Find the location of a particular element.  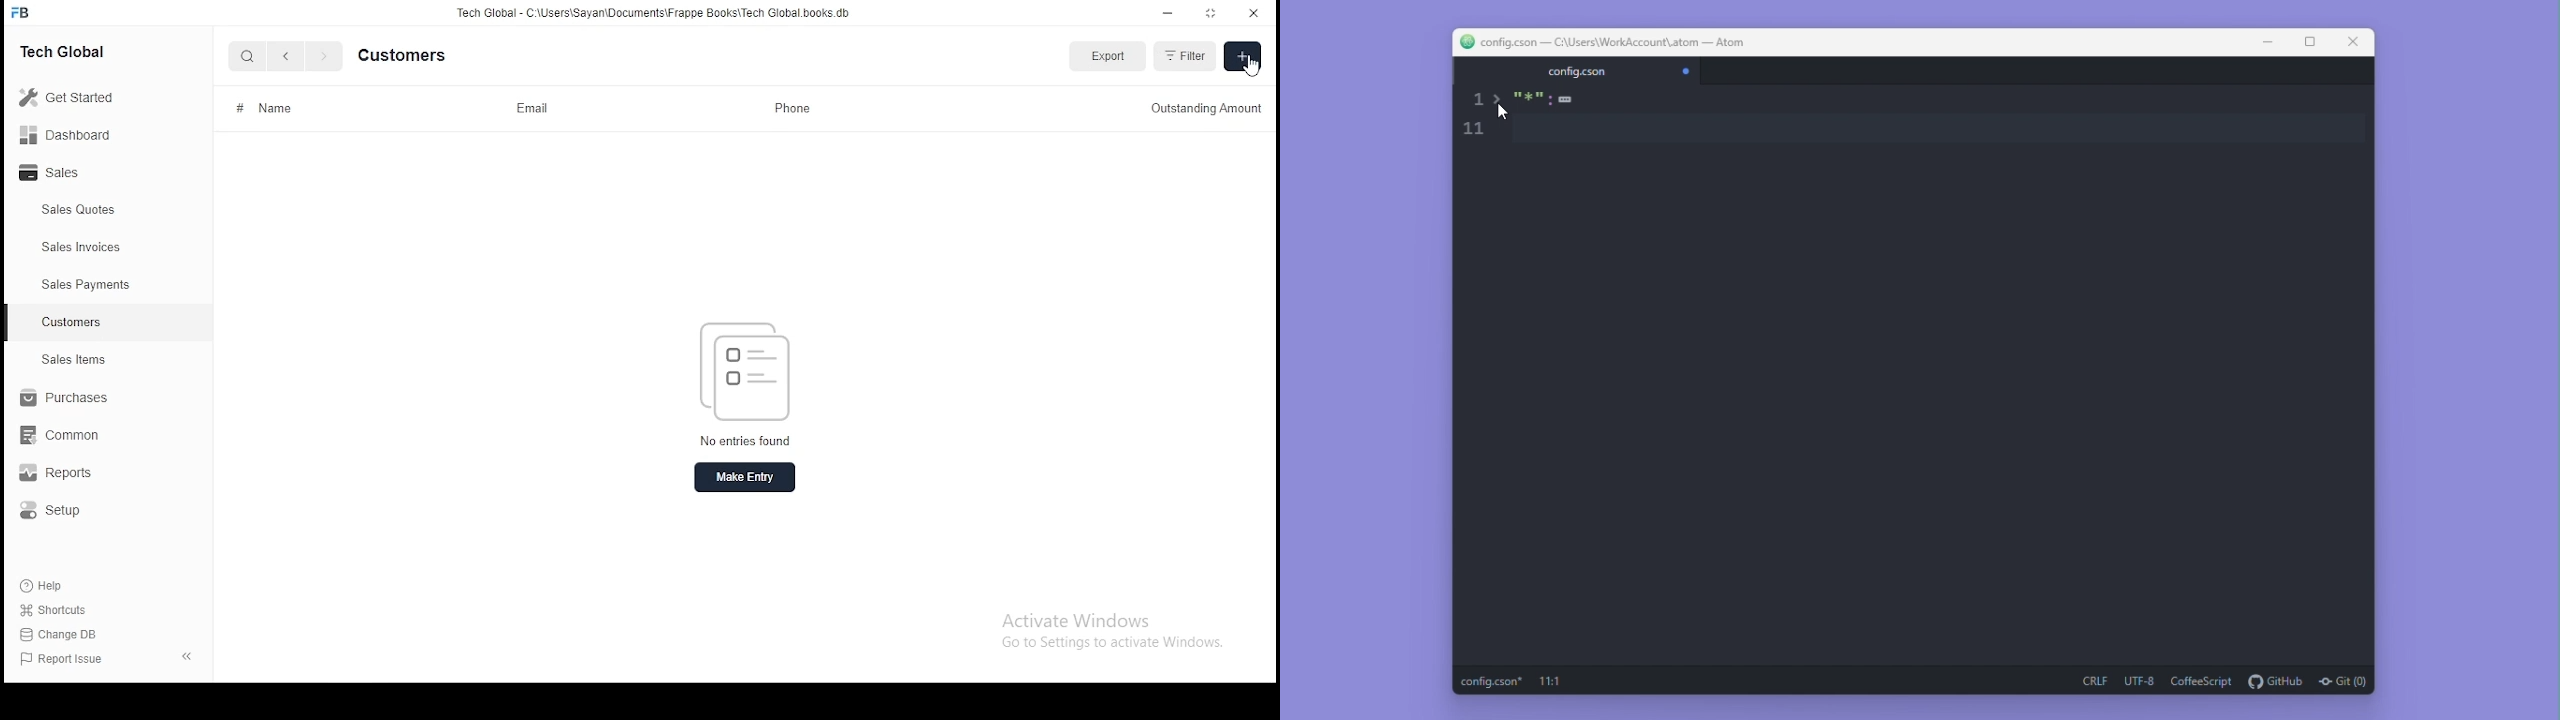

sales quotes is located at coordinates (81, 210).